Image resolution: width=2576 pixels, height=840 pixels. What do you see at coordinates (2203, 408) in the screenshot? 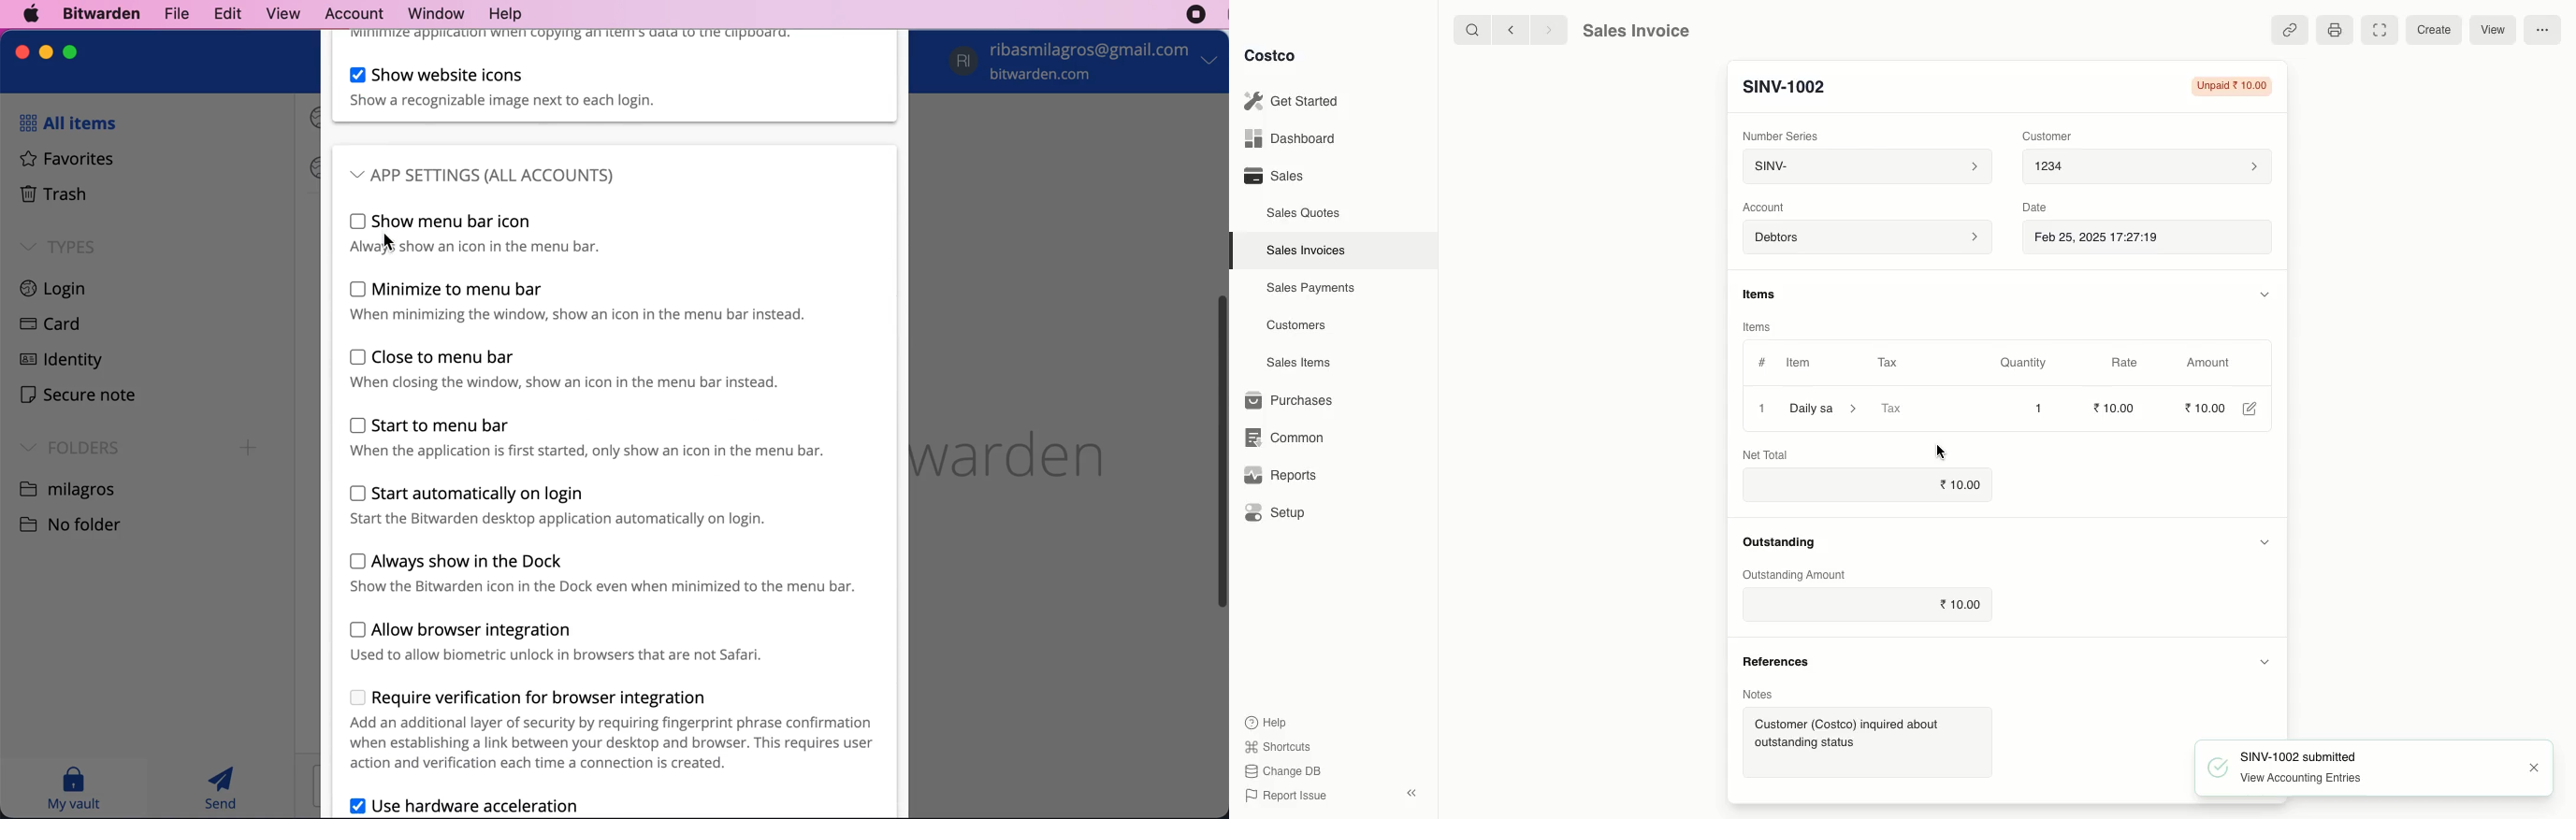
I see `10.00` at bounding box center [2203, 408].